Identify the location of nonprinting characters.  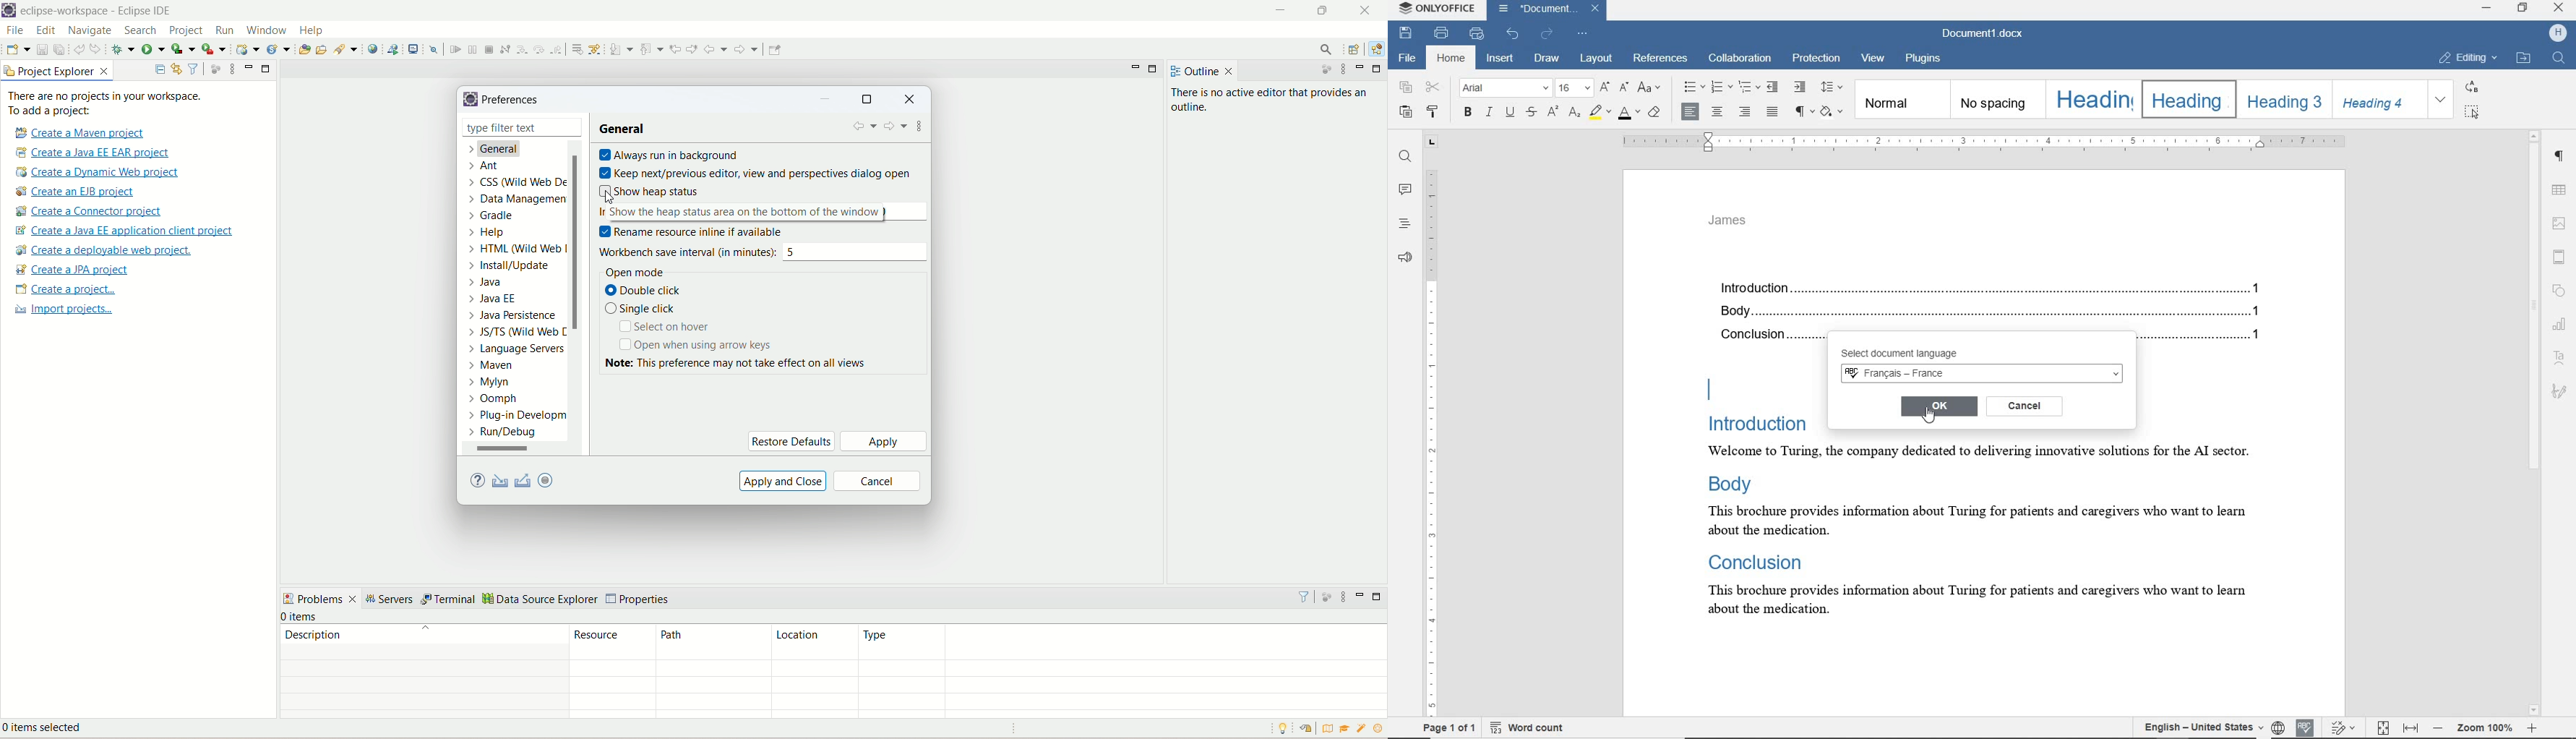
(1803, 110).